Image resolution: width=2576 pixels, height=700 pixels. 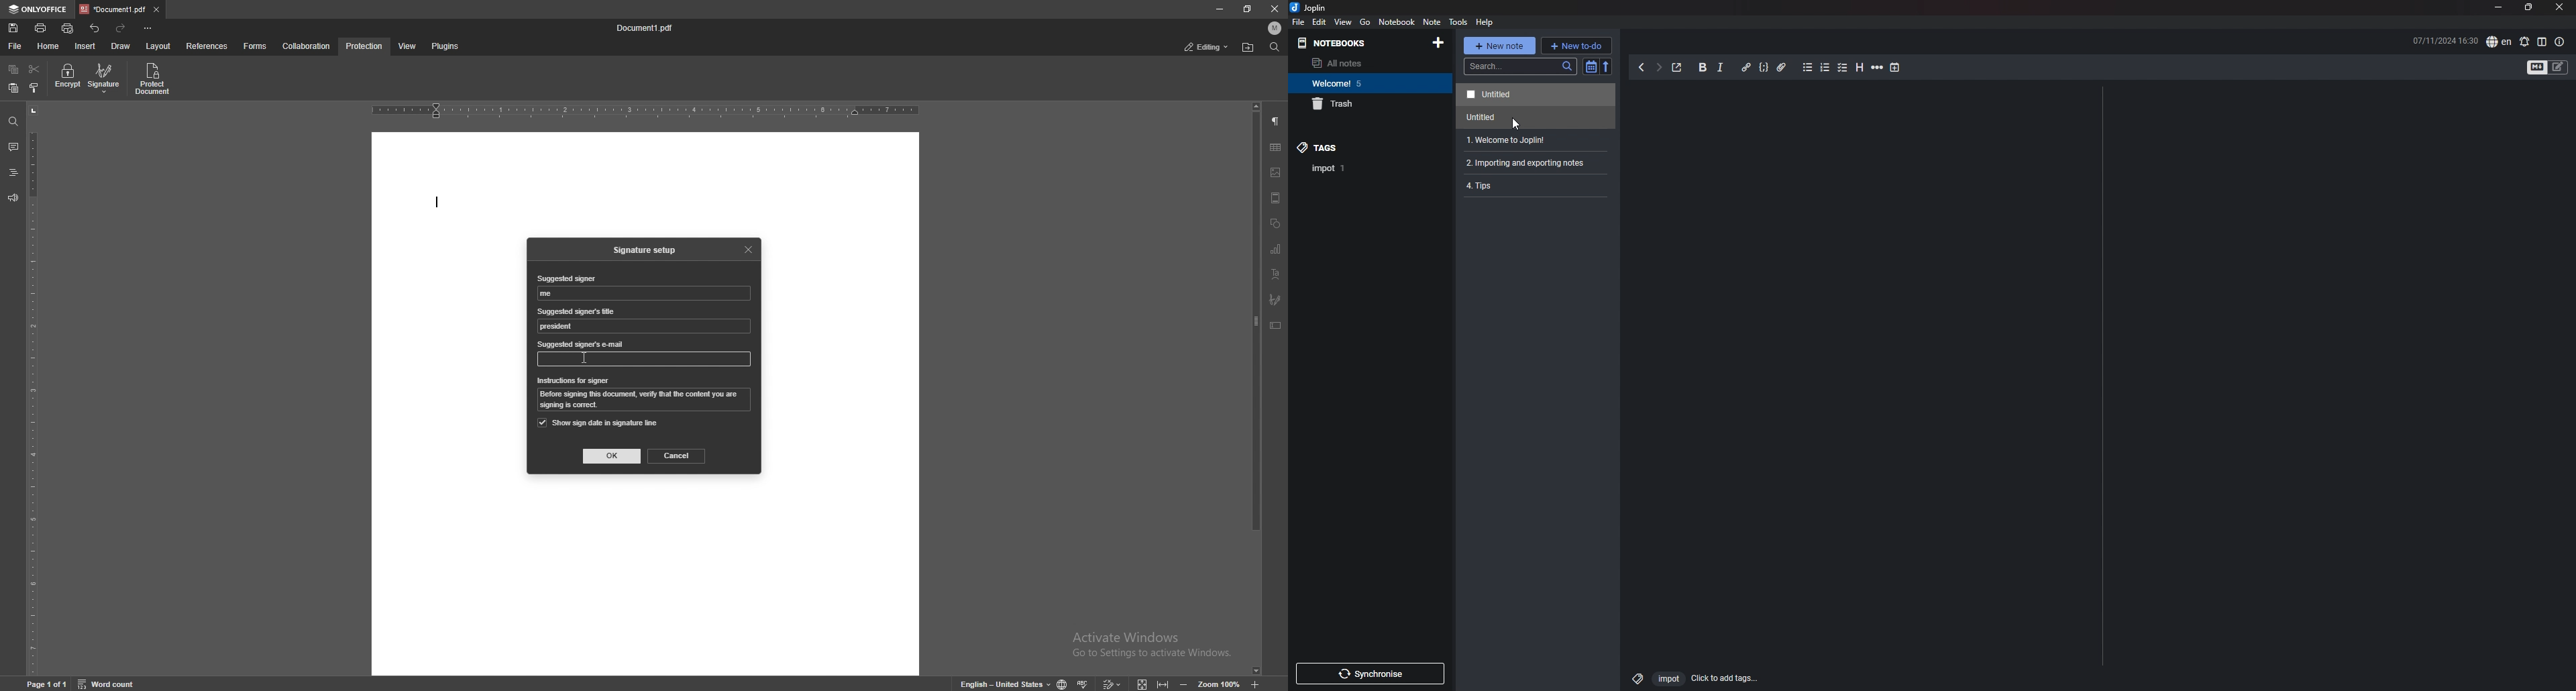 I want to click on text art, so click(x=1275, y=275).